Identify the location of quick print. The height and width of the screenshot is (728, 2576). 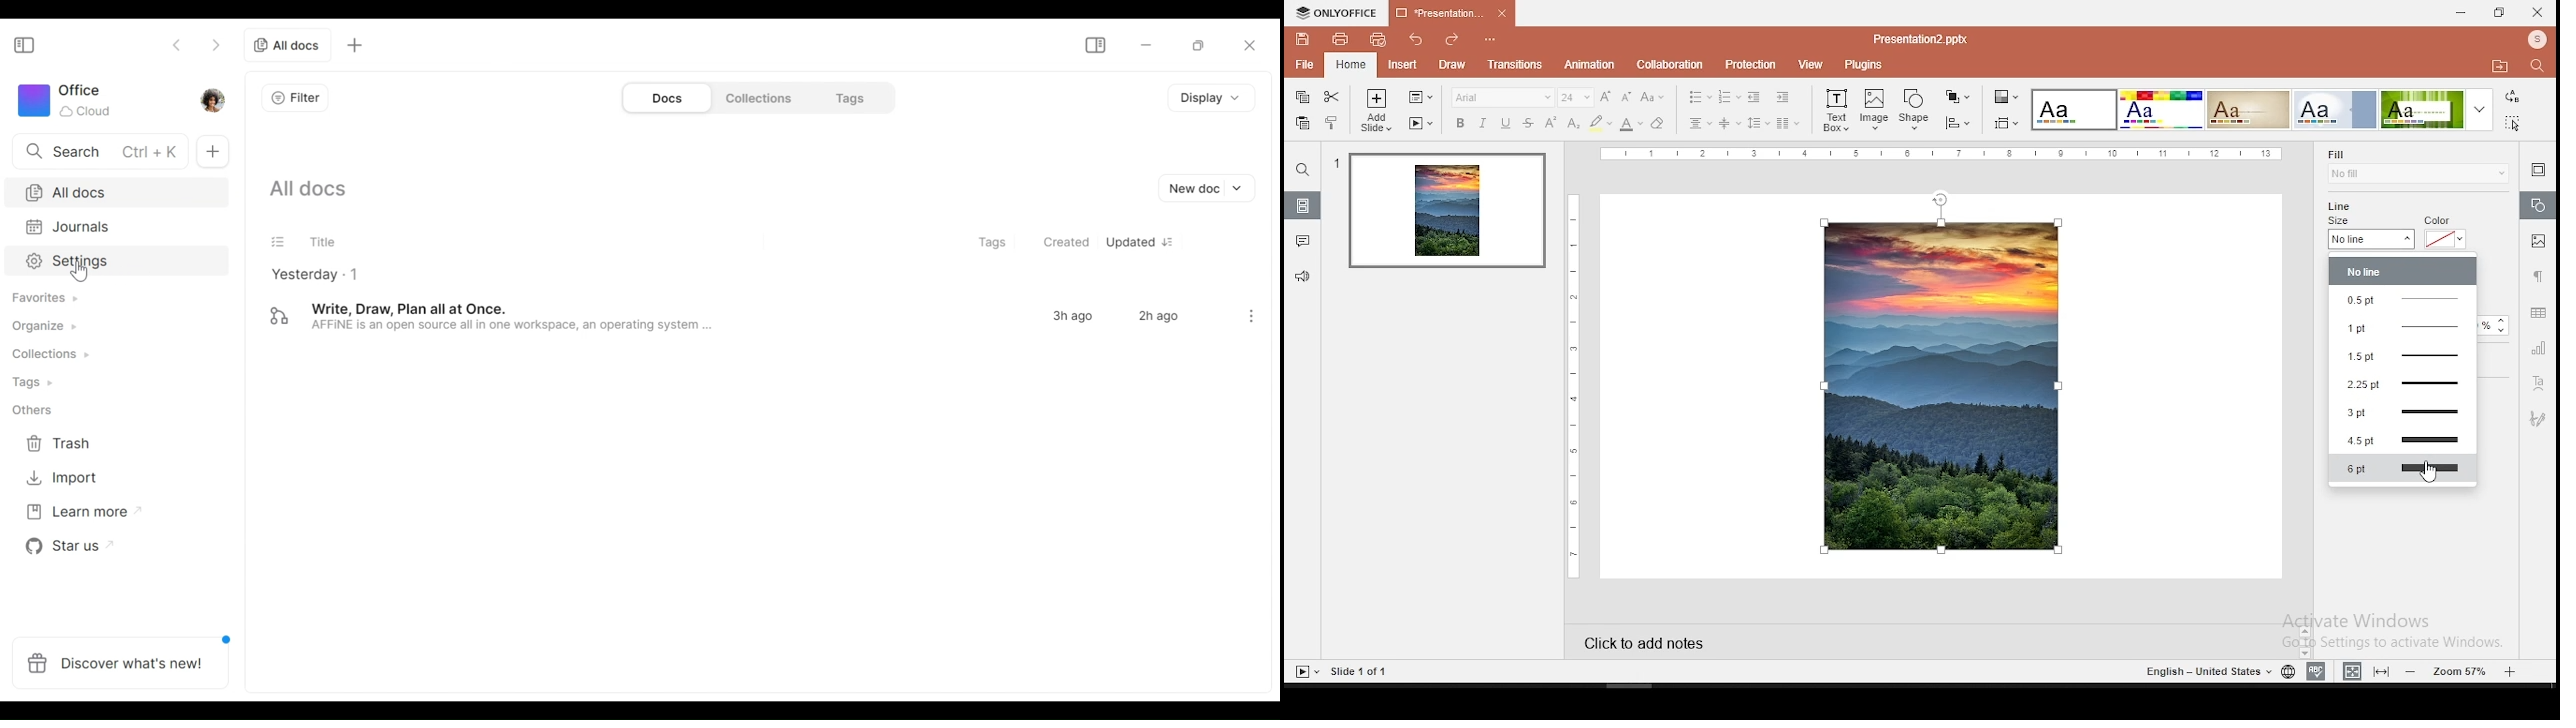
(1380, 40).